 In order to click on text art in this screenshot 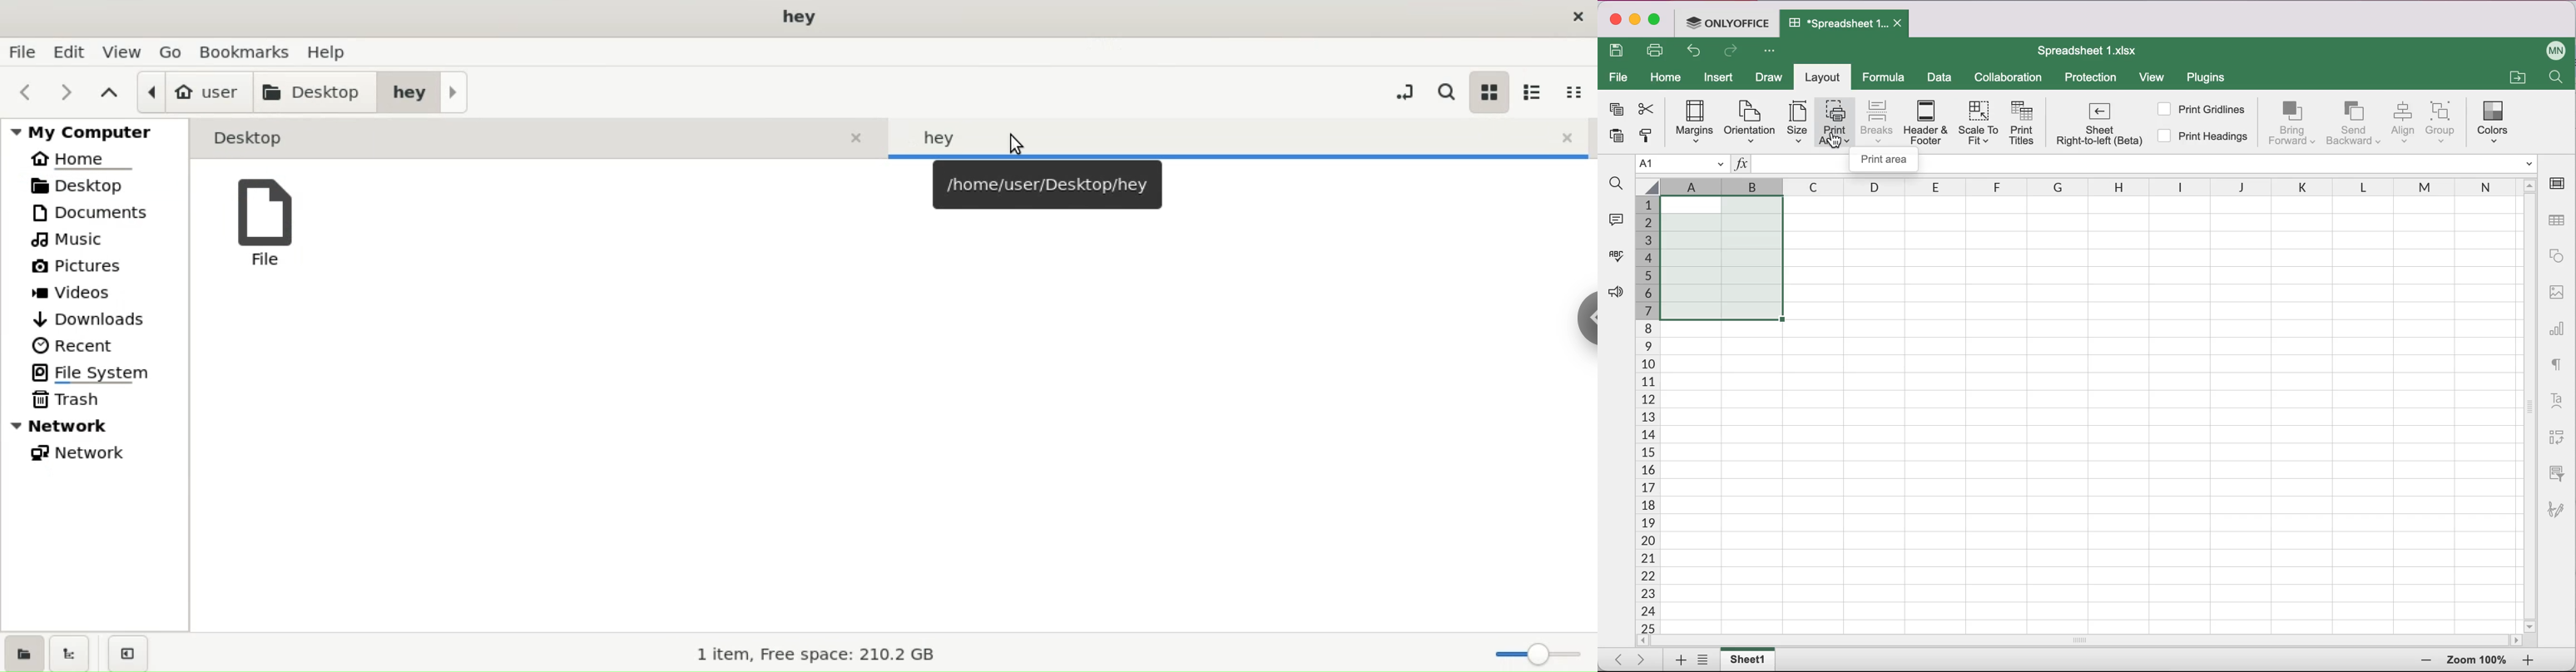, I will do `click(2557, 399)`.